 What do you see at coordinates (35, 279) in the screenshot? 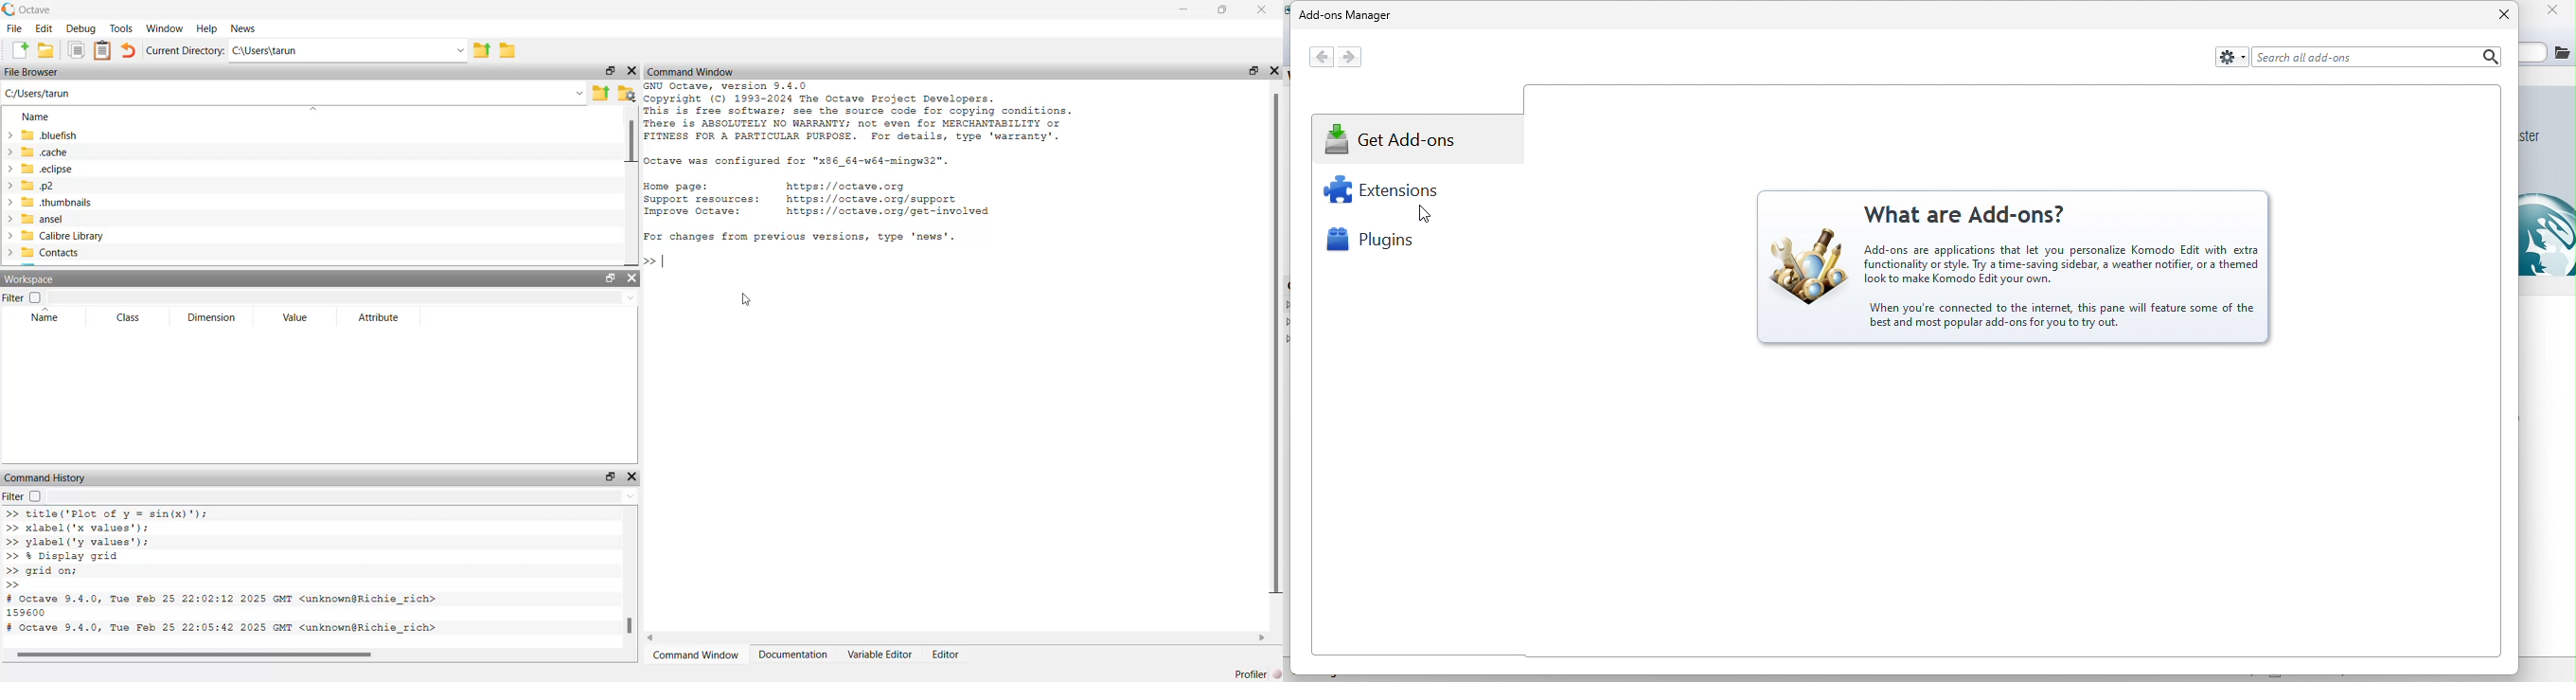
I see `Workspace` at bounding box center [35, 279].